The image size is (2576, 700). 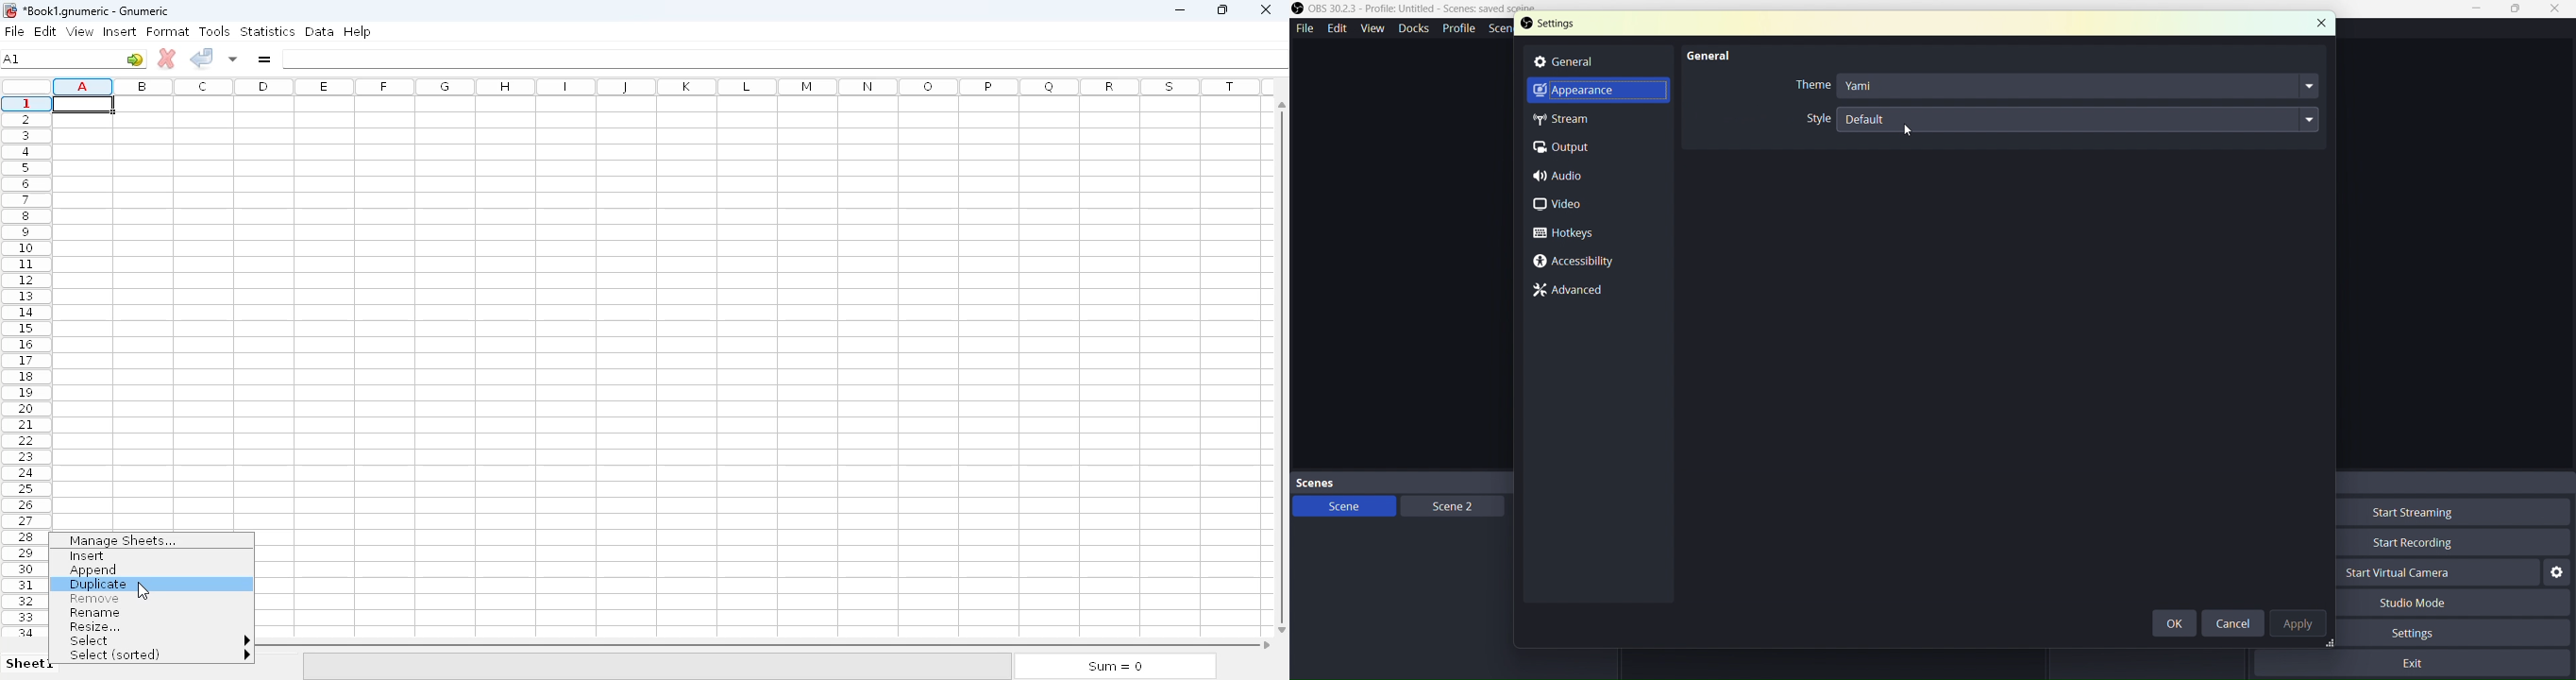 I want to click on OBS Studio, so click(x=1425, y=11).